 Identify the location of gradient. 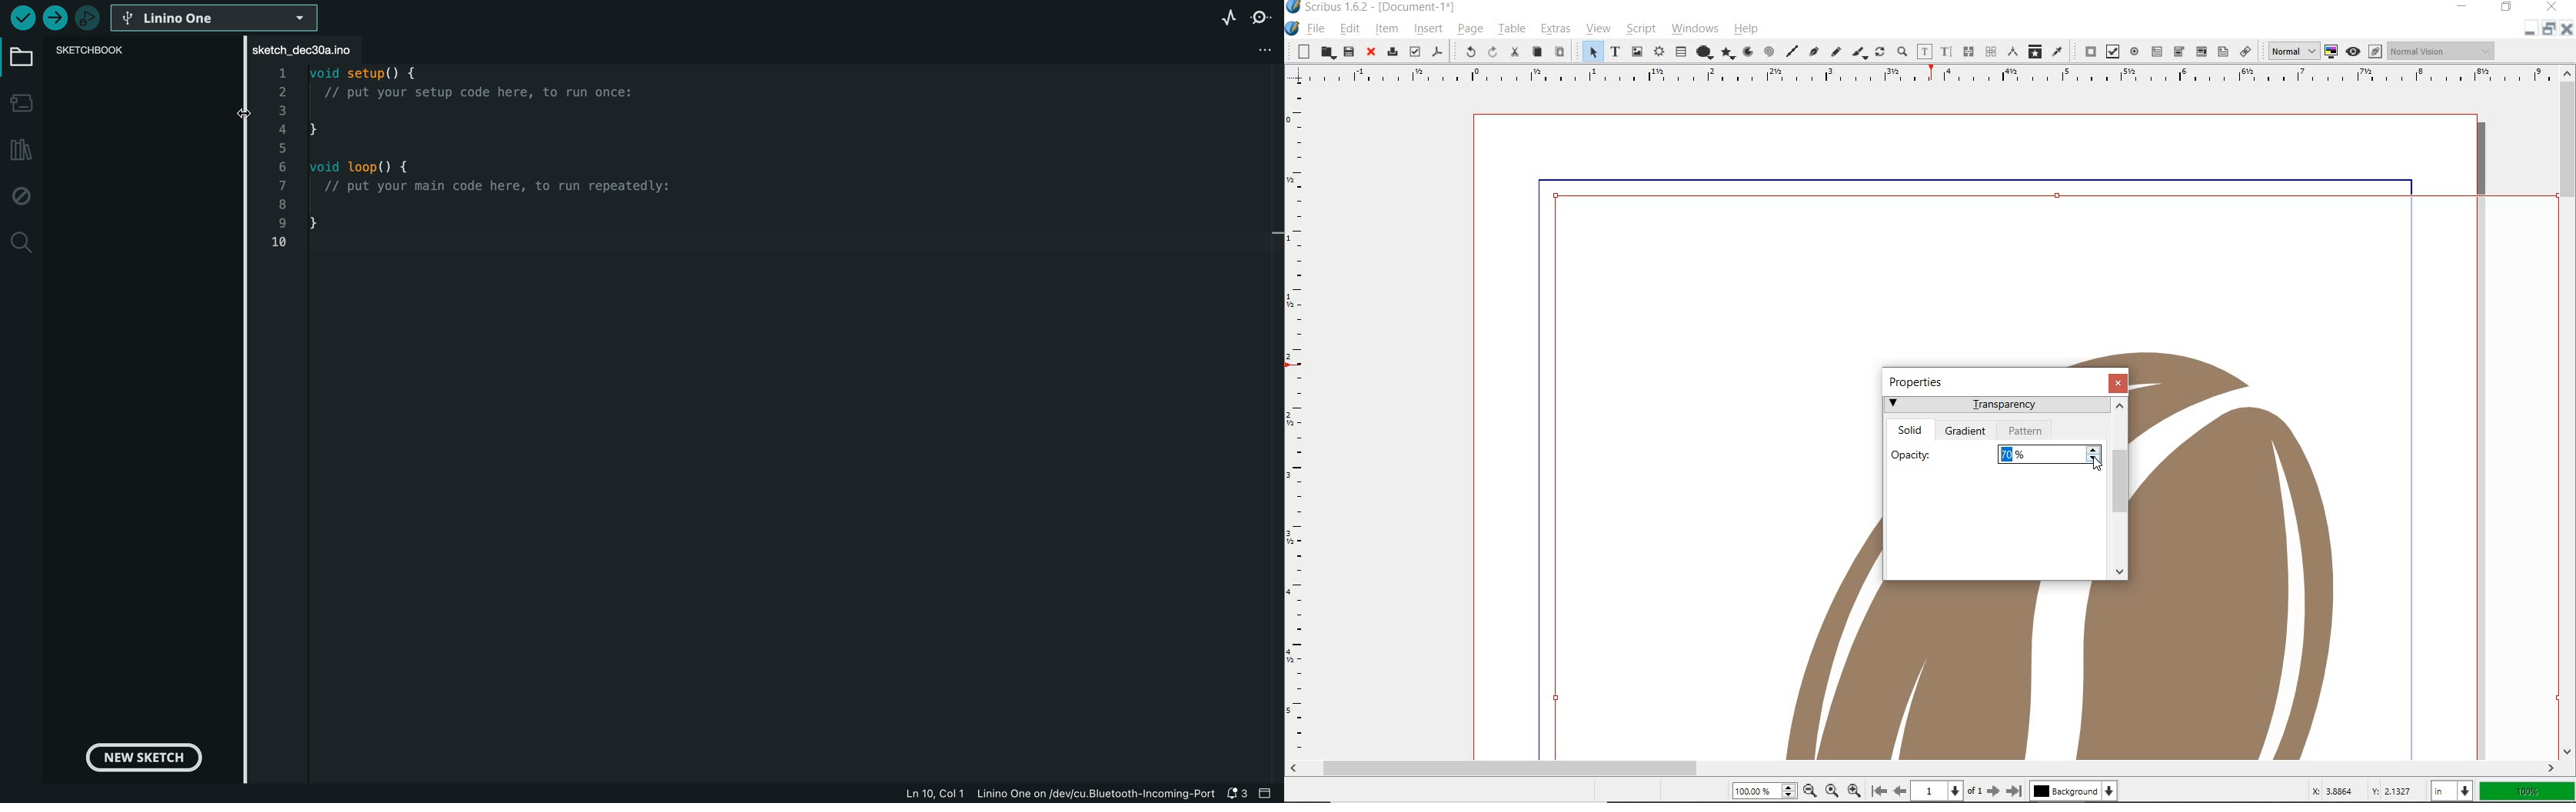
(1968, 431).